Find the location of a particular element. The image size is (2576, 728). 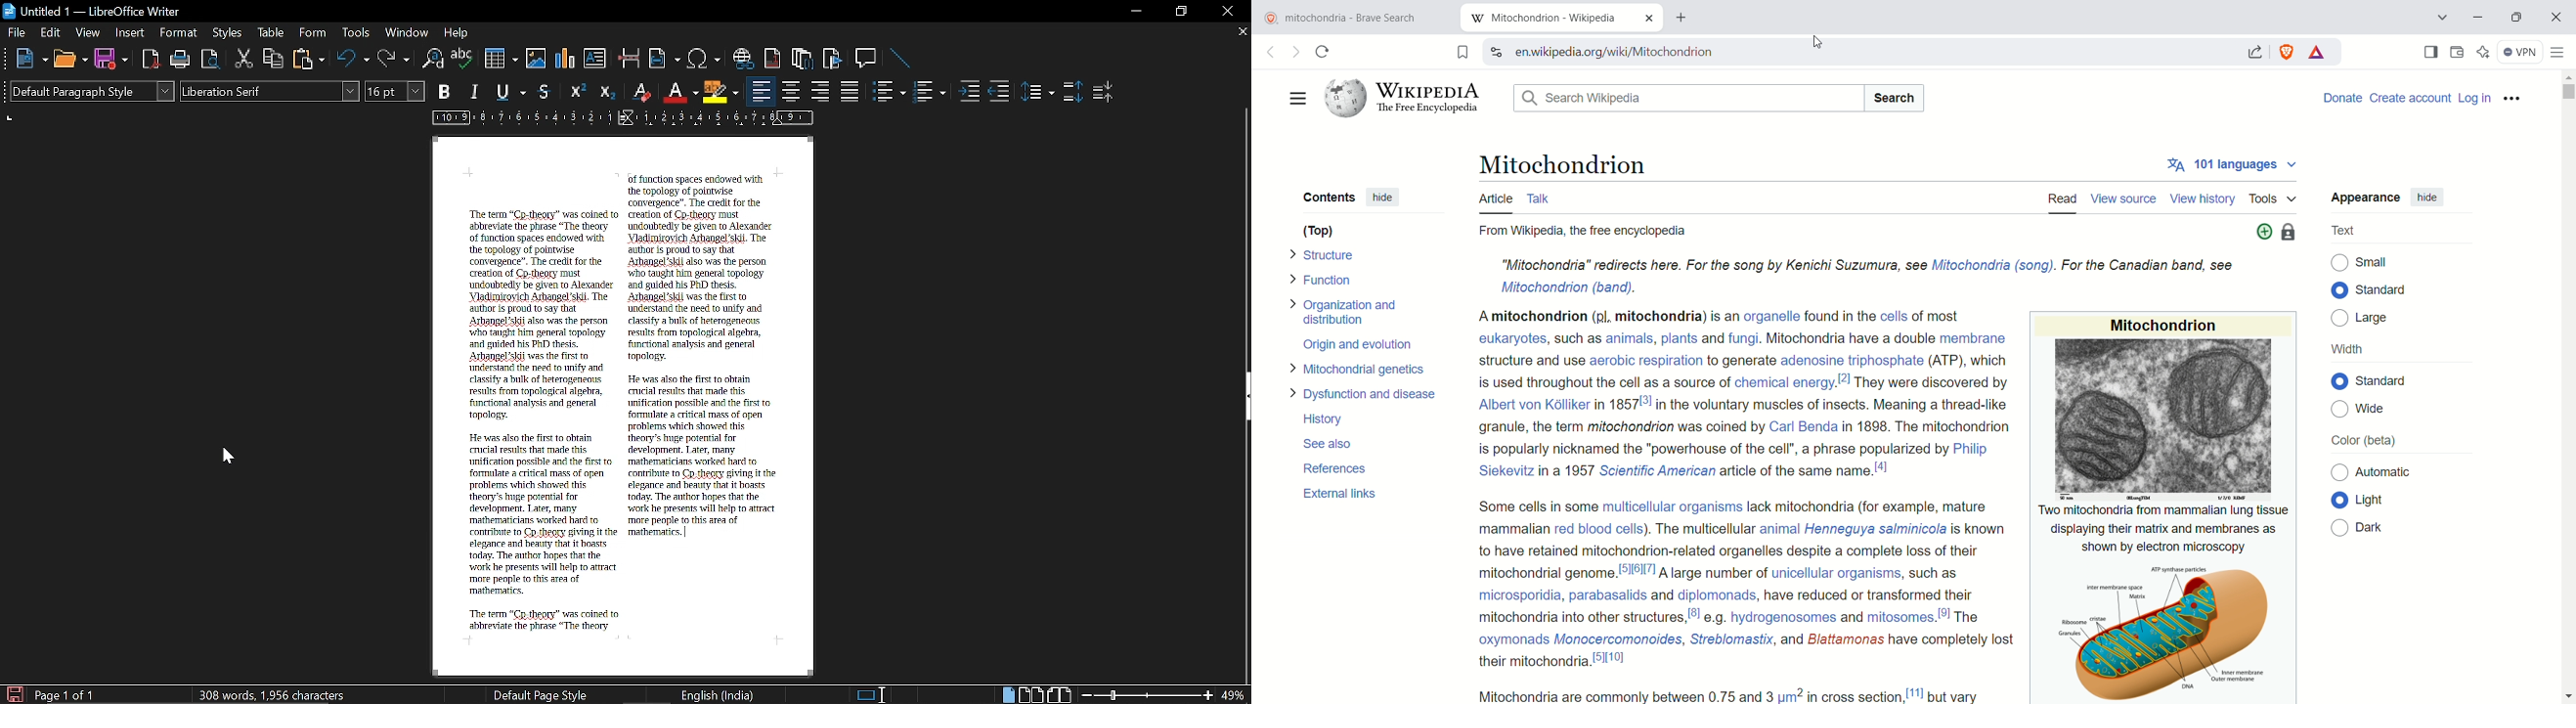

insert Symbol is located at coordinates (704, 60).